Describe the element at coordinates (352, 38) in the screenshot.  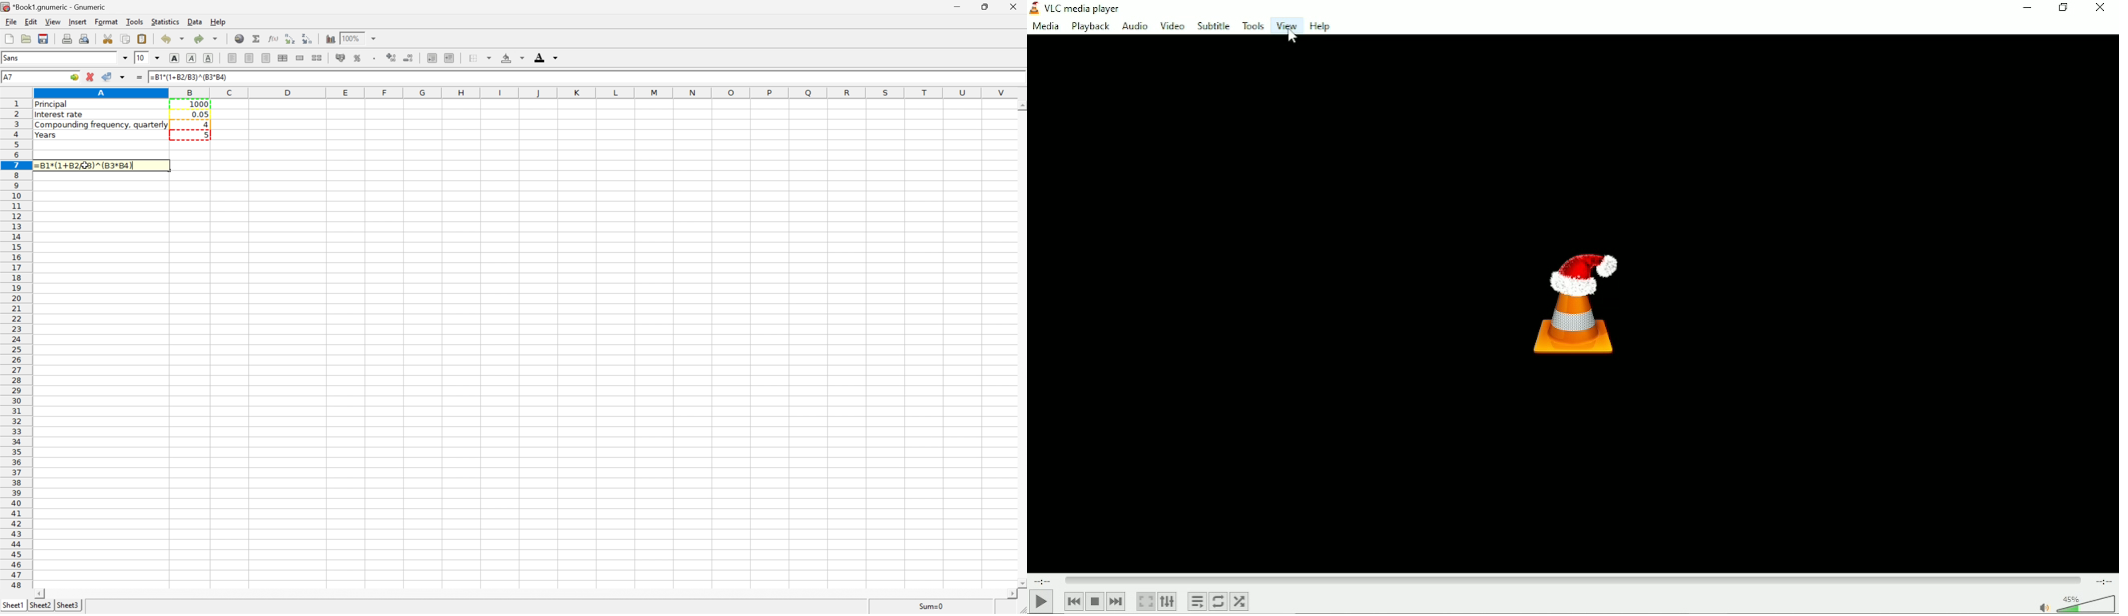
I see `100%` at that location.